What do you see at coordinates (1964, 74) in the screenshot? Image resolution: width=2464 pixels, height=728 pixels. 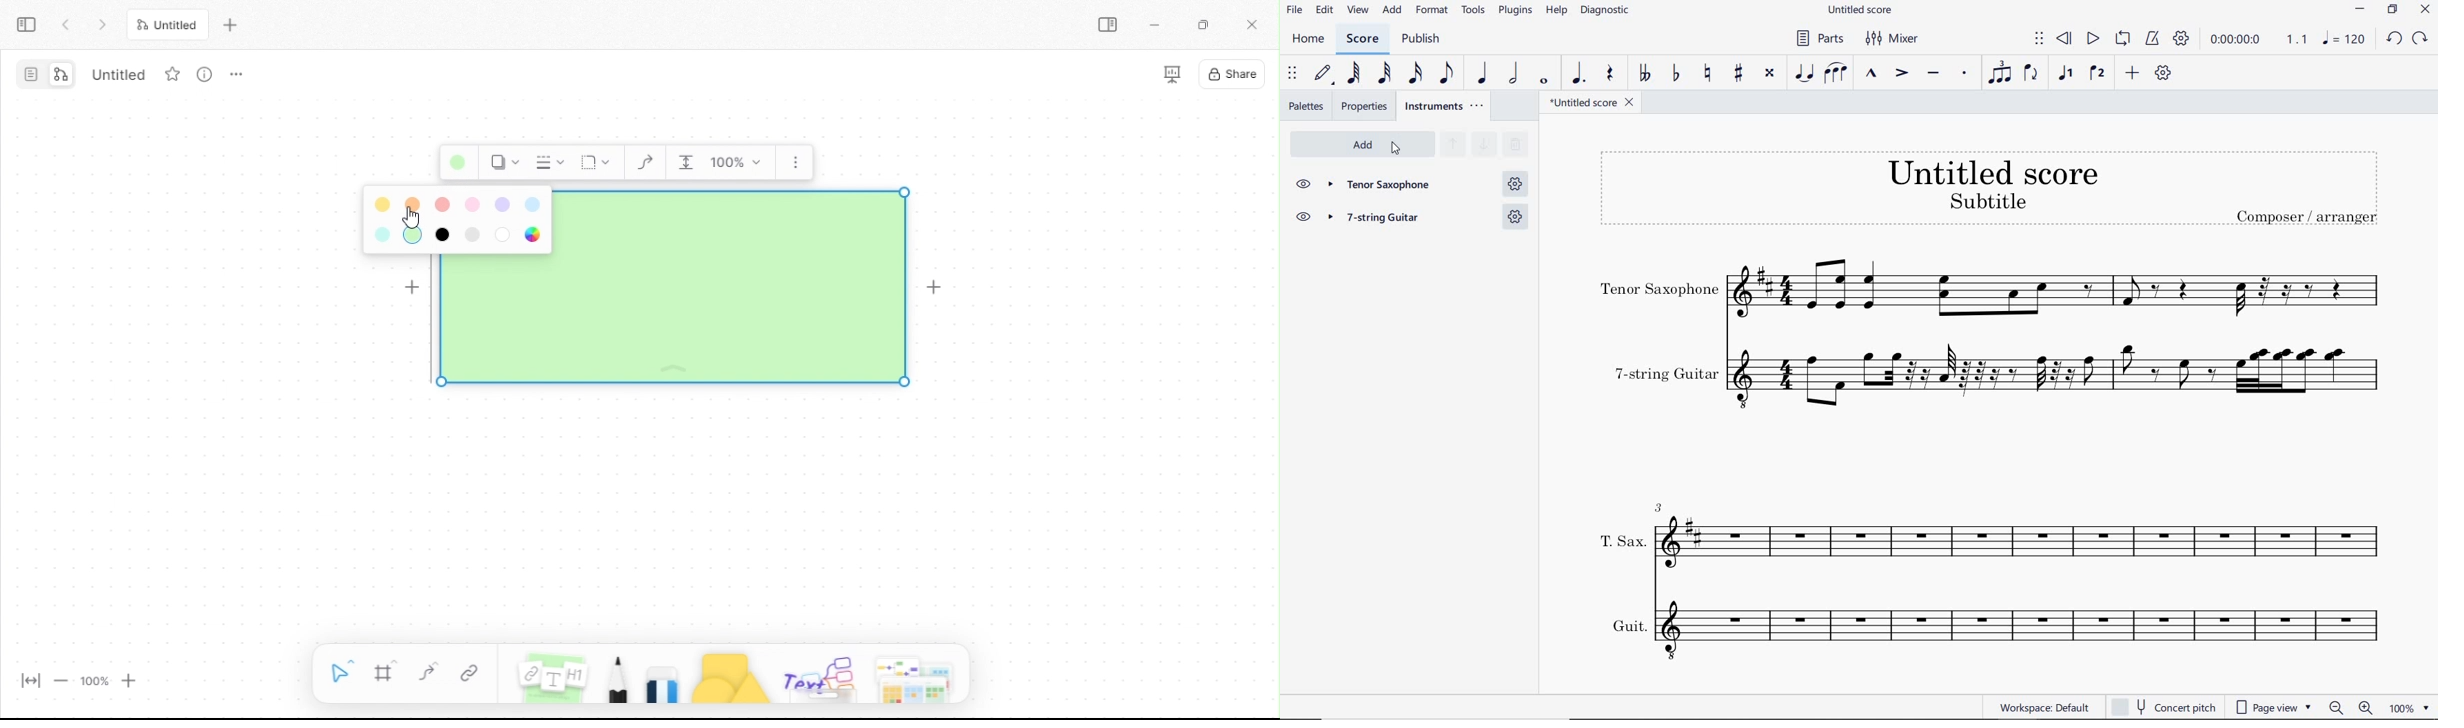 I see `STACCATO` at bounding box center [1964, 74].